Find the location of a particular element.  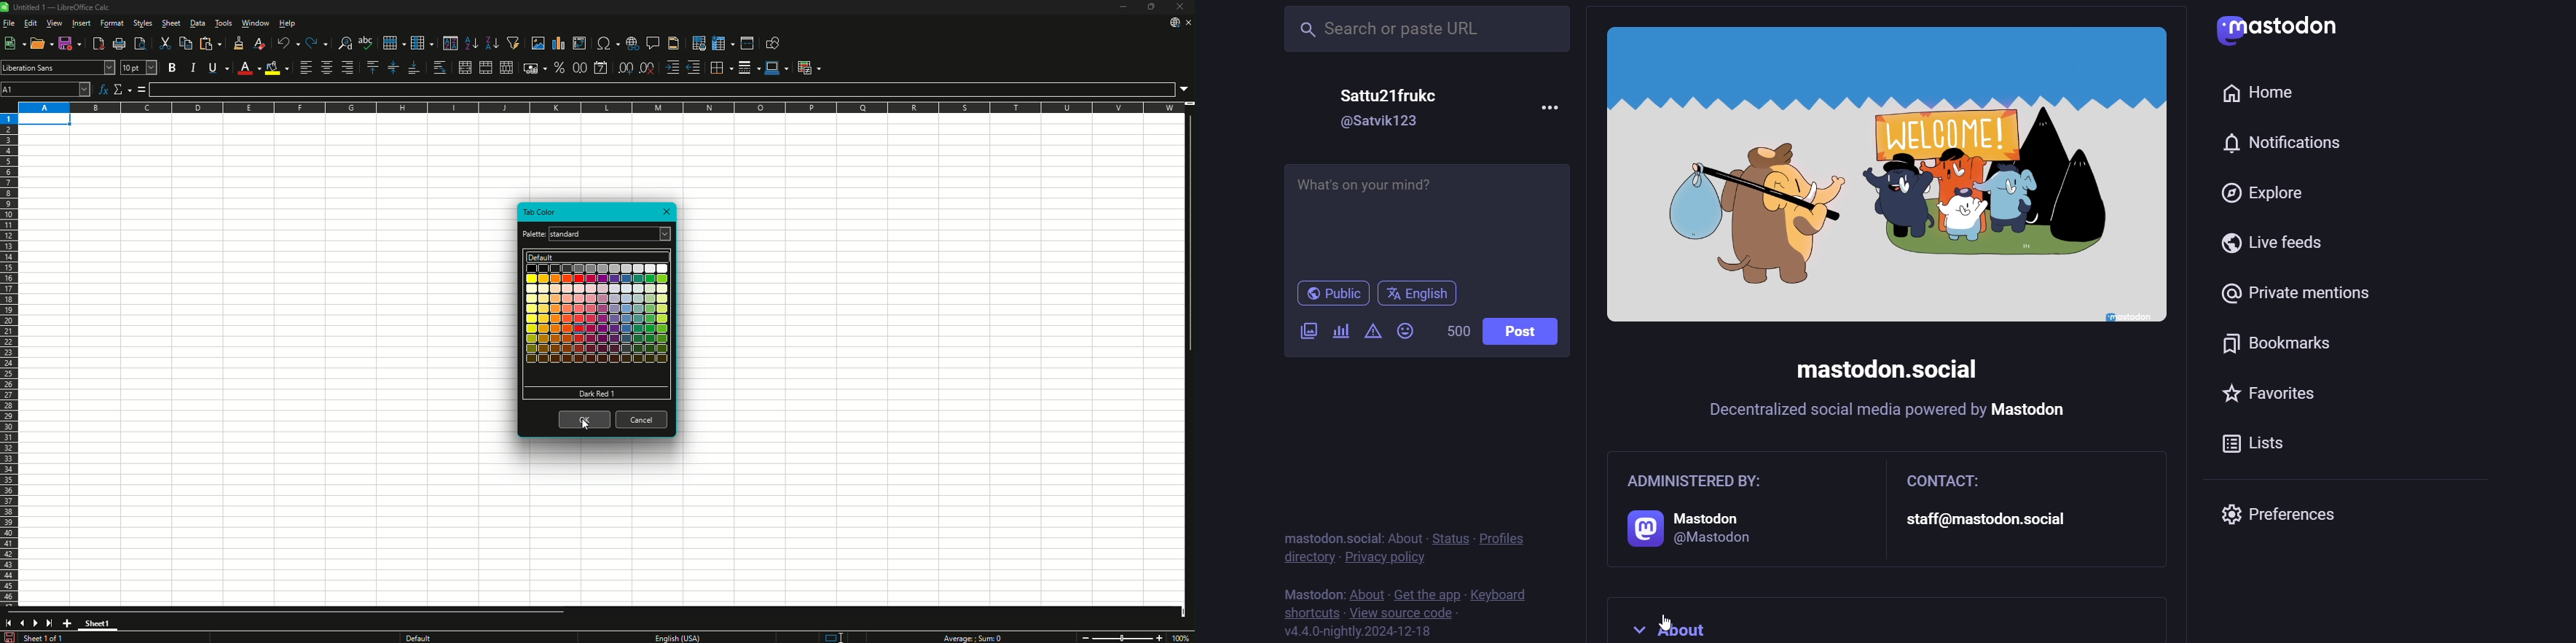

notification is located at coordinates (2290, 144).